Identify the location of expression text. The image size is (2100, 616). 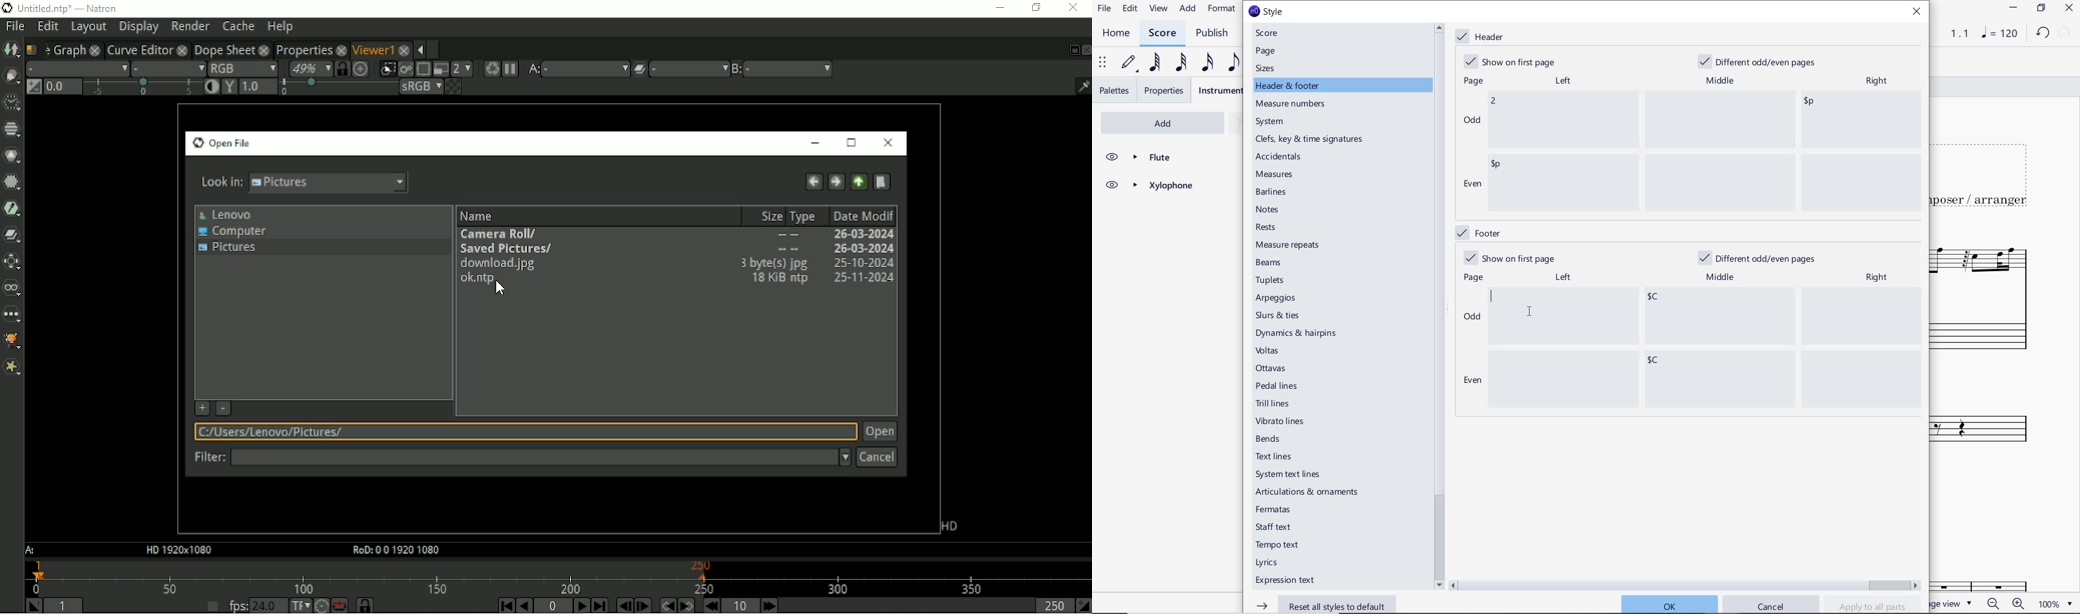
(1287, 581).